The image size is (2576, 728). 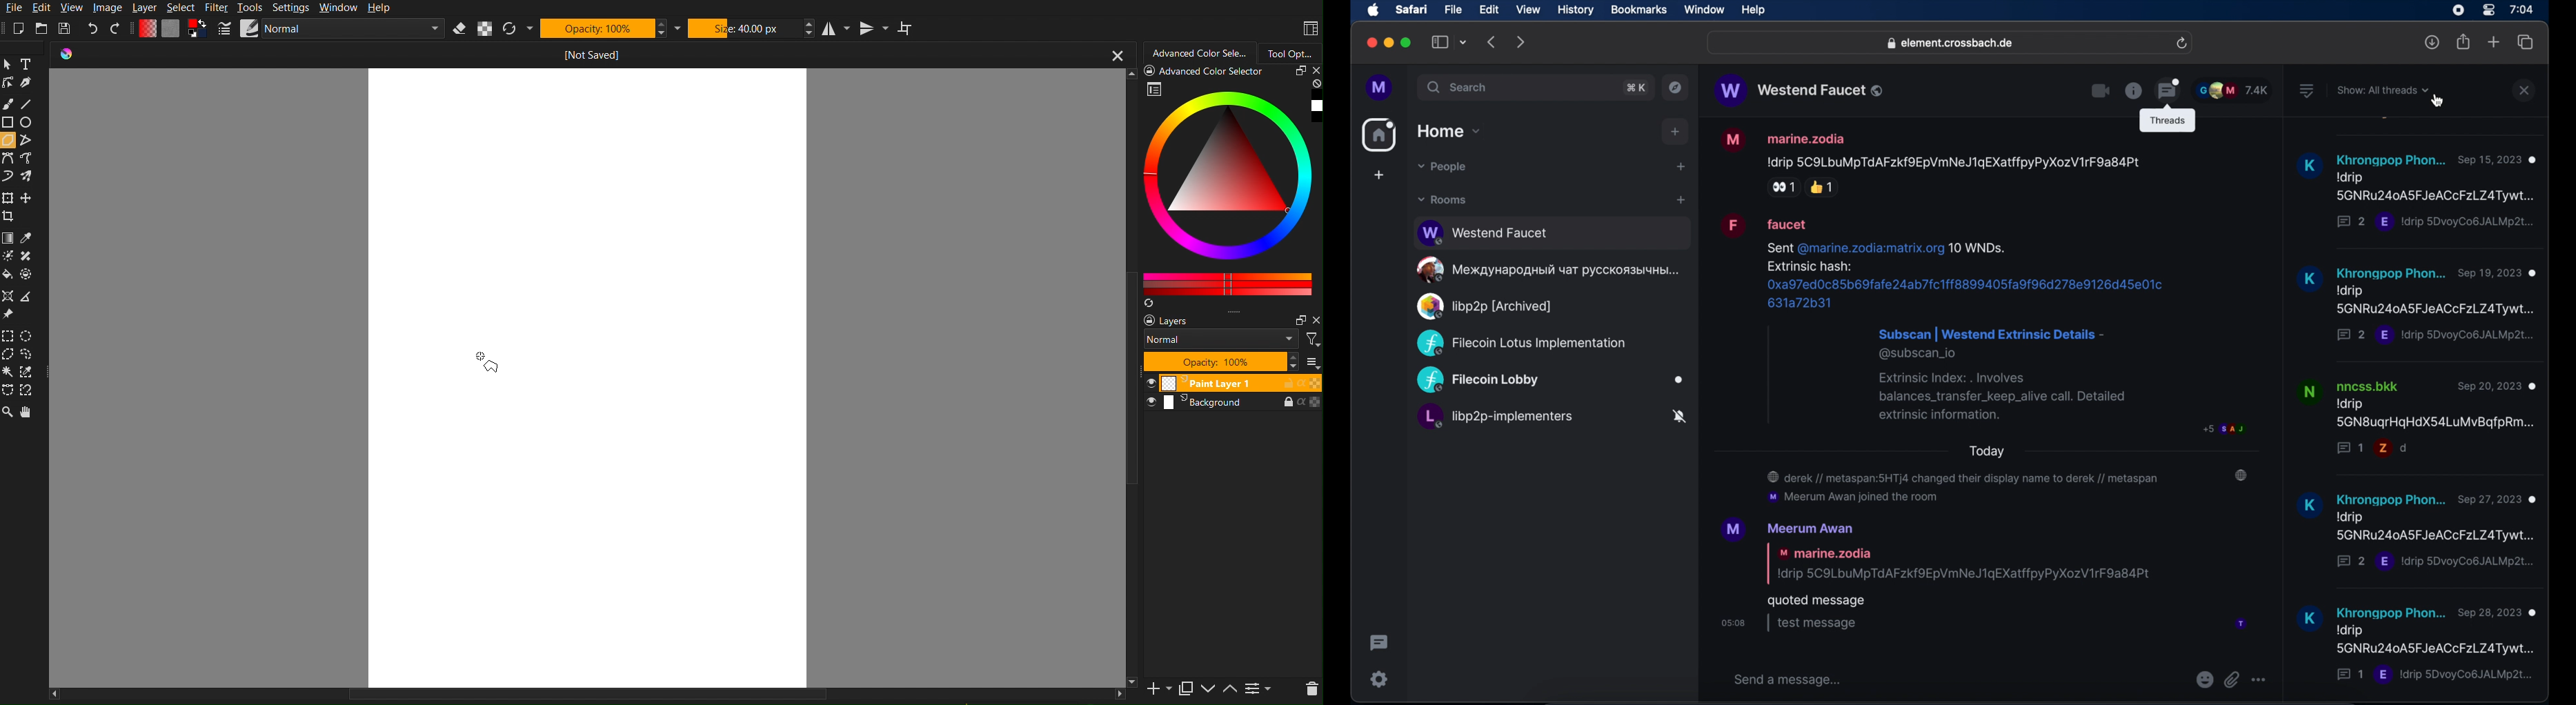 I want to click on Color Settings, so click(x=170, y=28).